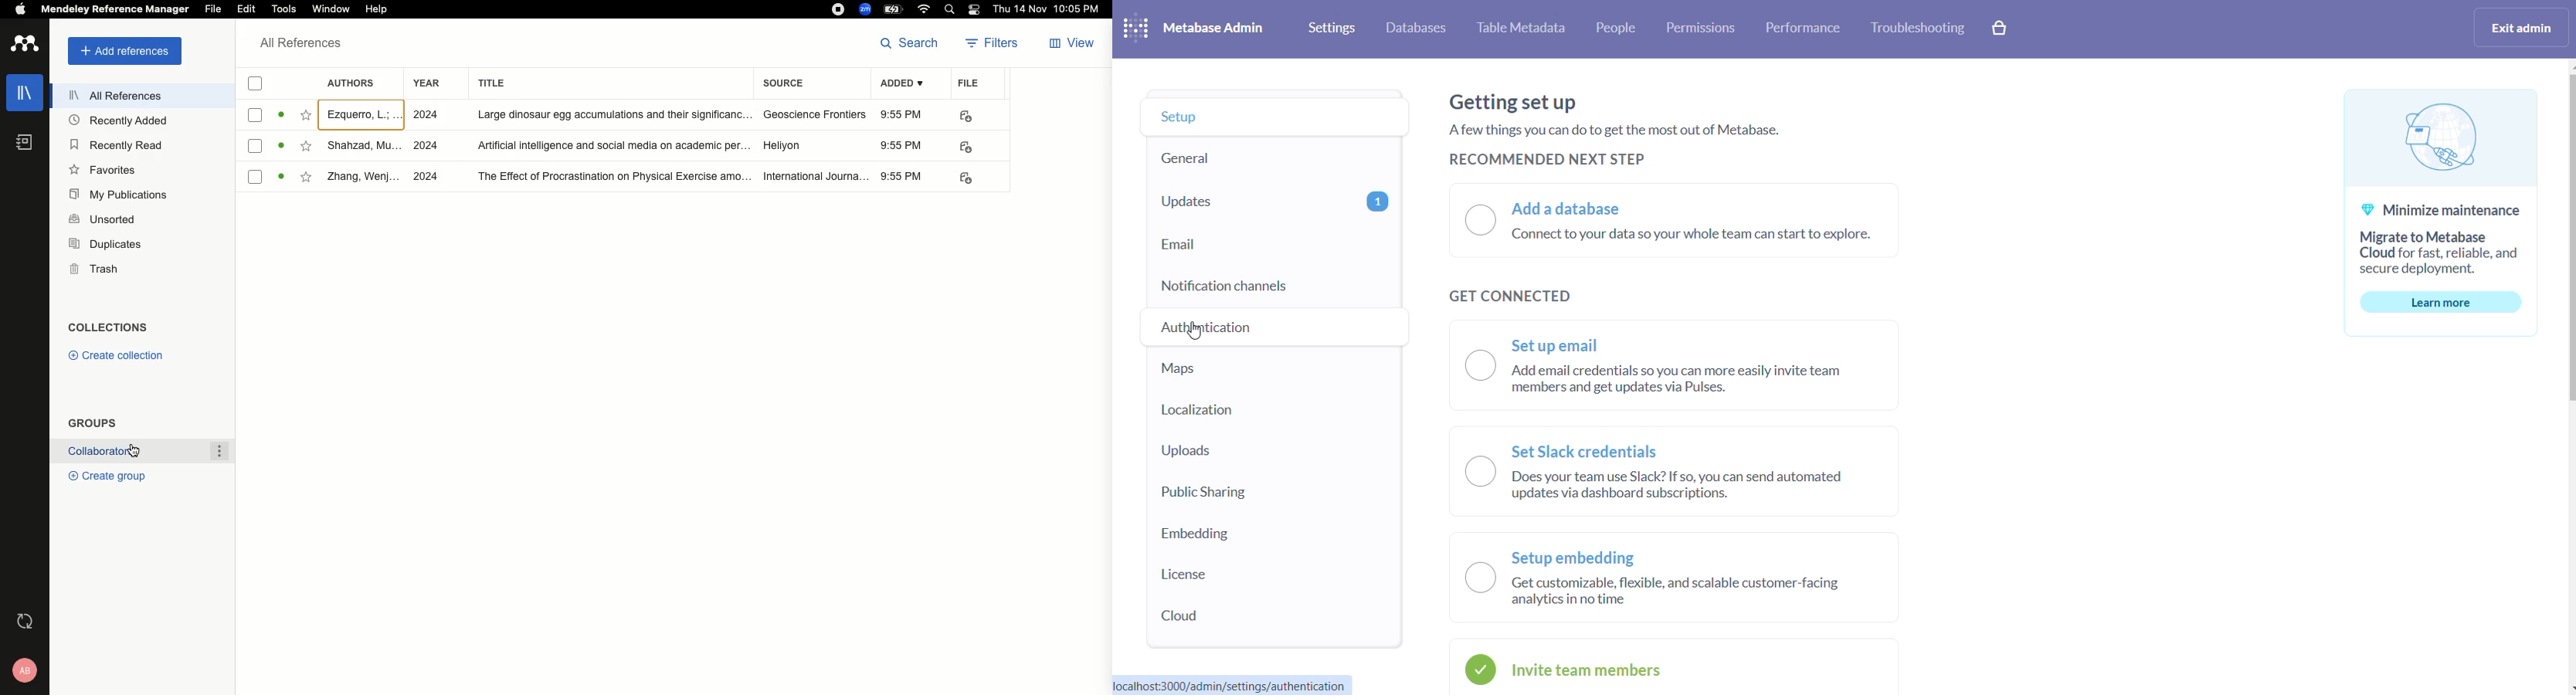  What do you see at coordinates (104, 242) in the screenshot?
I see `Duplicates` at bounding box center [104, 242].